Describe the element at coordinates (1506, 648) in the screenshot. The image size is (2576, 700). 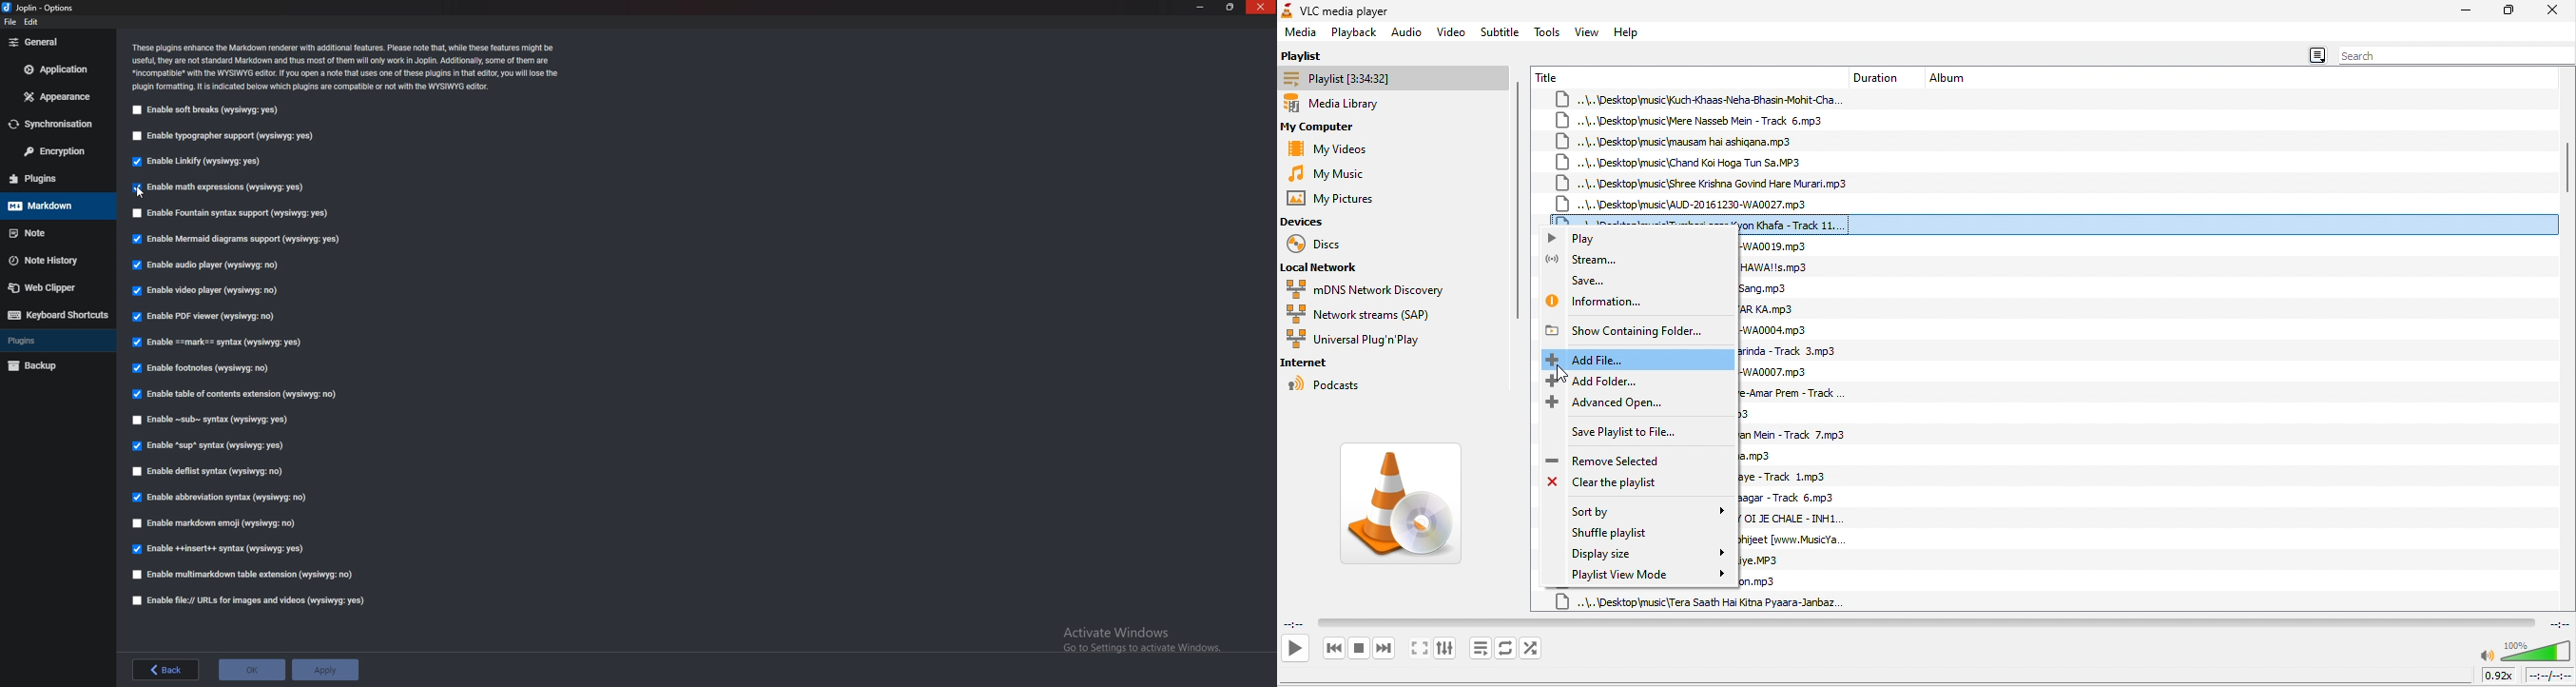
I see `toggle between loop all` at that location.